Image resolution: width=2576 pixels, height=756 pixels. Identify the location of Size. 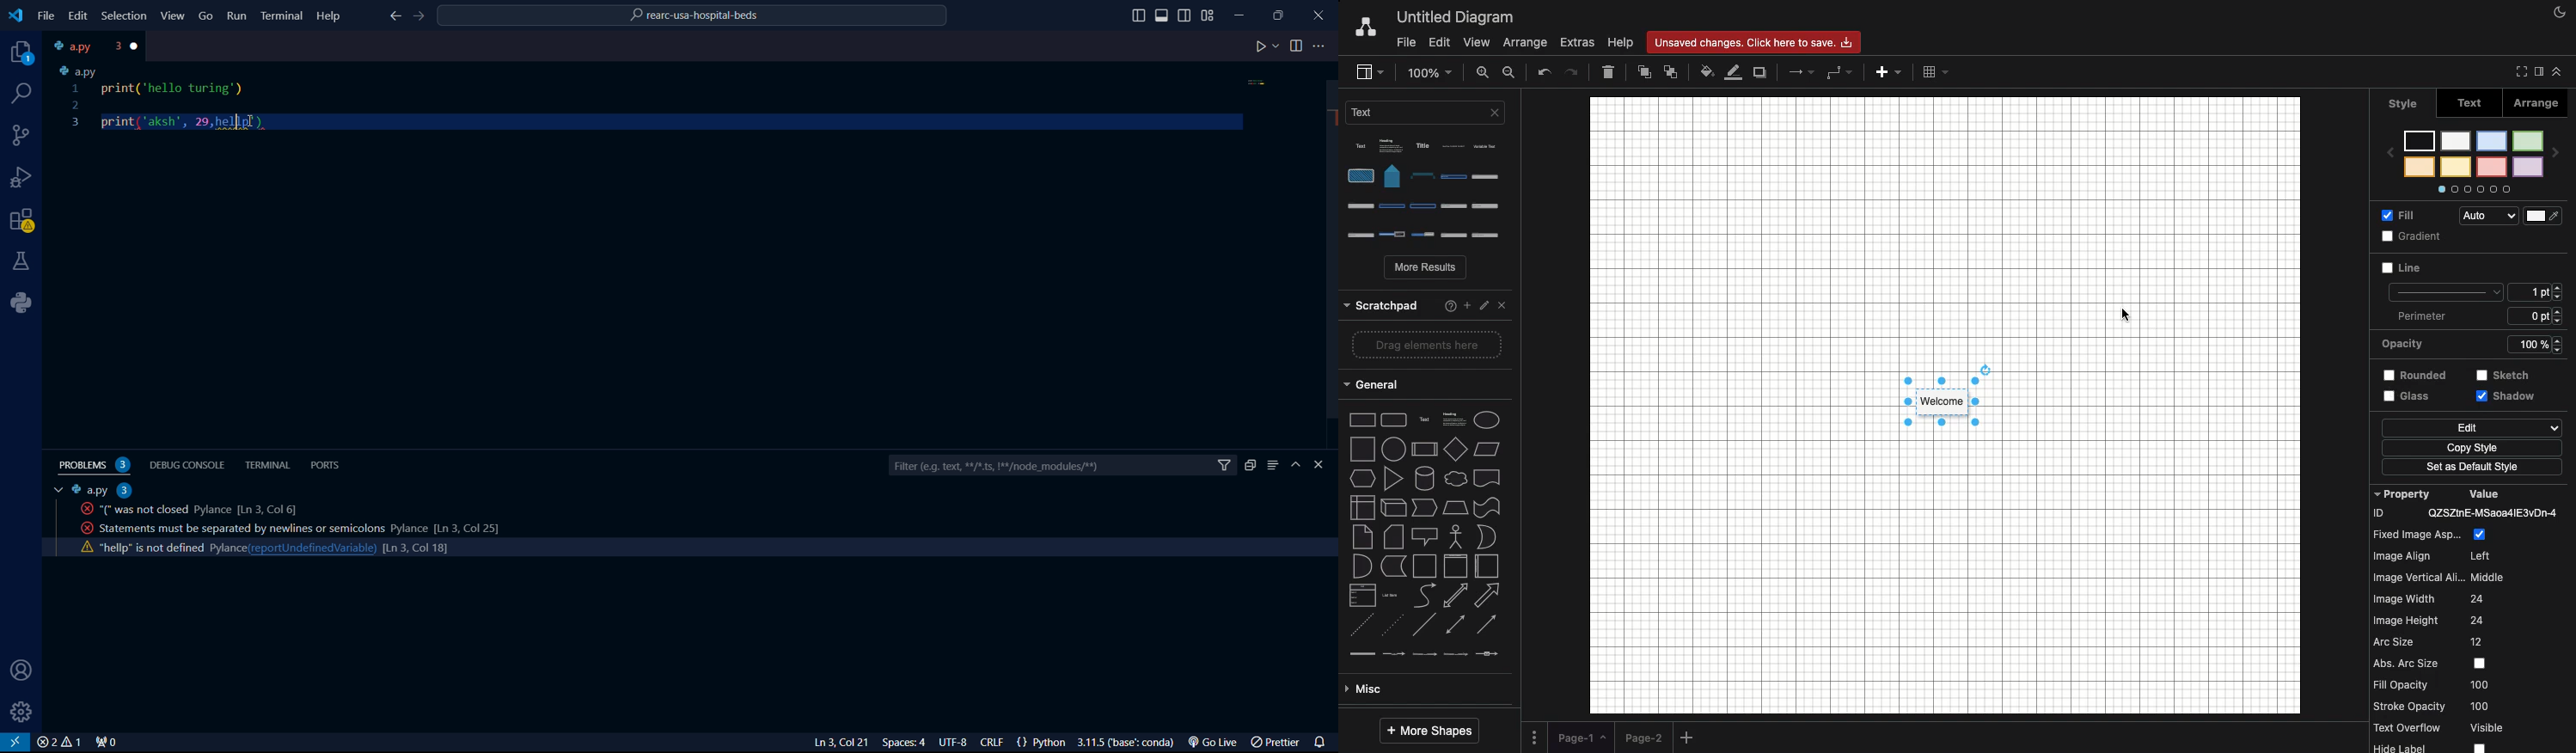
(2539, 266).